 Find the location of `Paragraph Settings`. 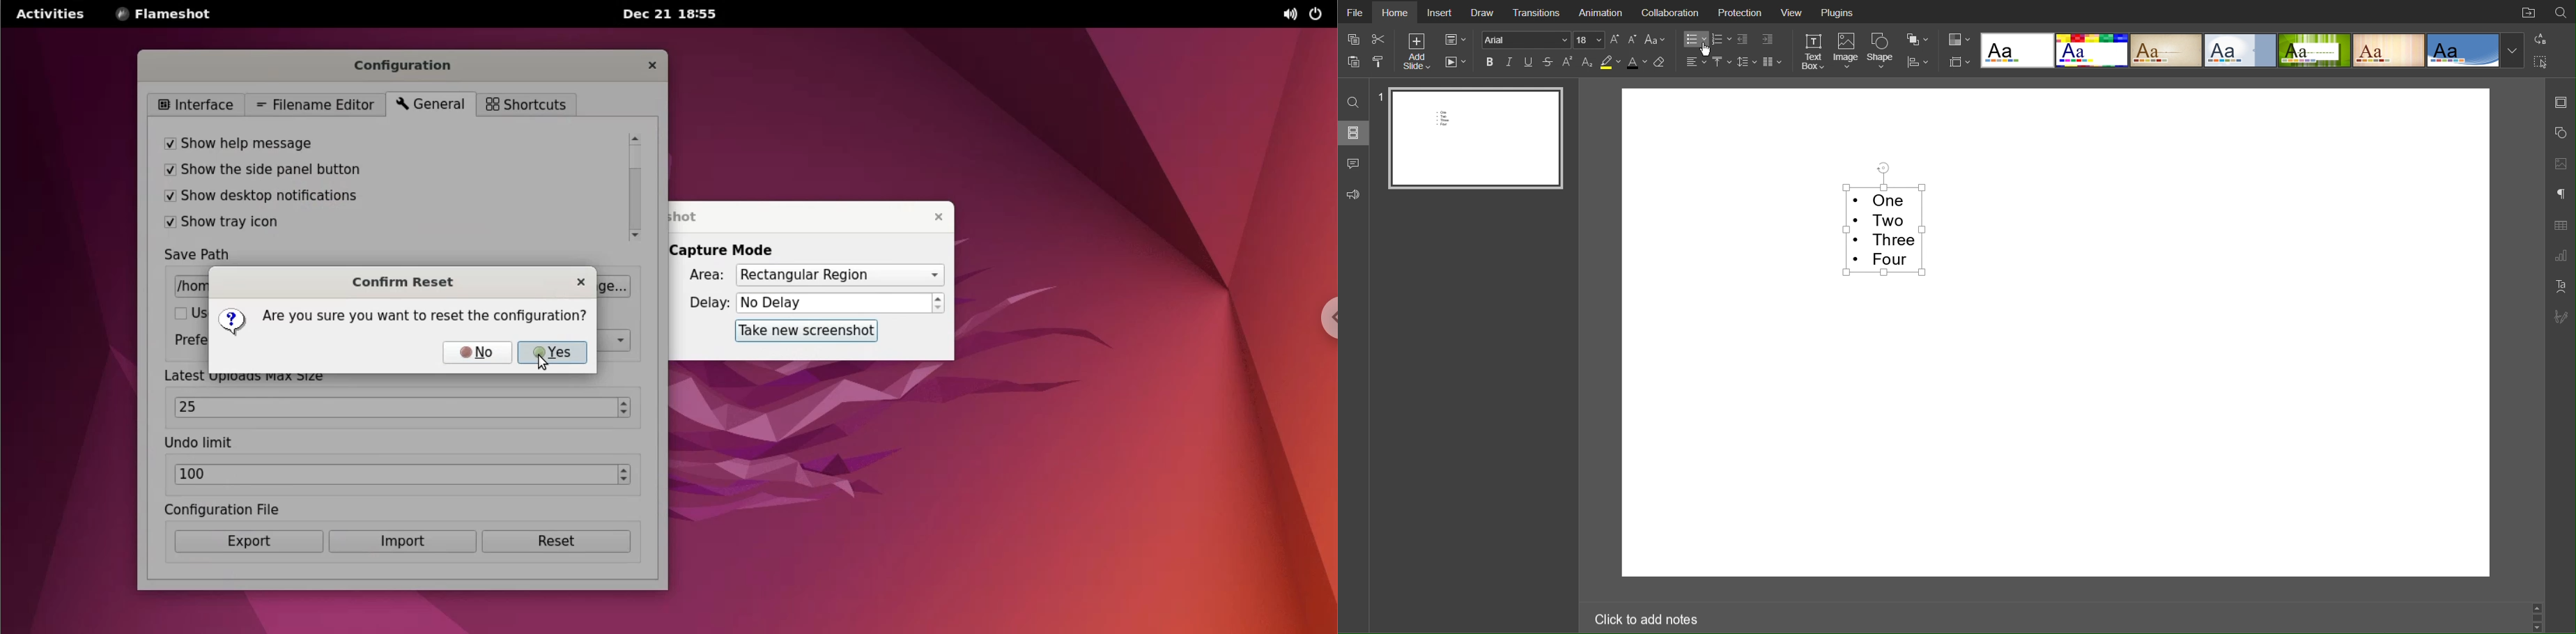

Paragraph Settings is located at coordinates (2560, 194).